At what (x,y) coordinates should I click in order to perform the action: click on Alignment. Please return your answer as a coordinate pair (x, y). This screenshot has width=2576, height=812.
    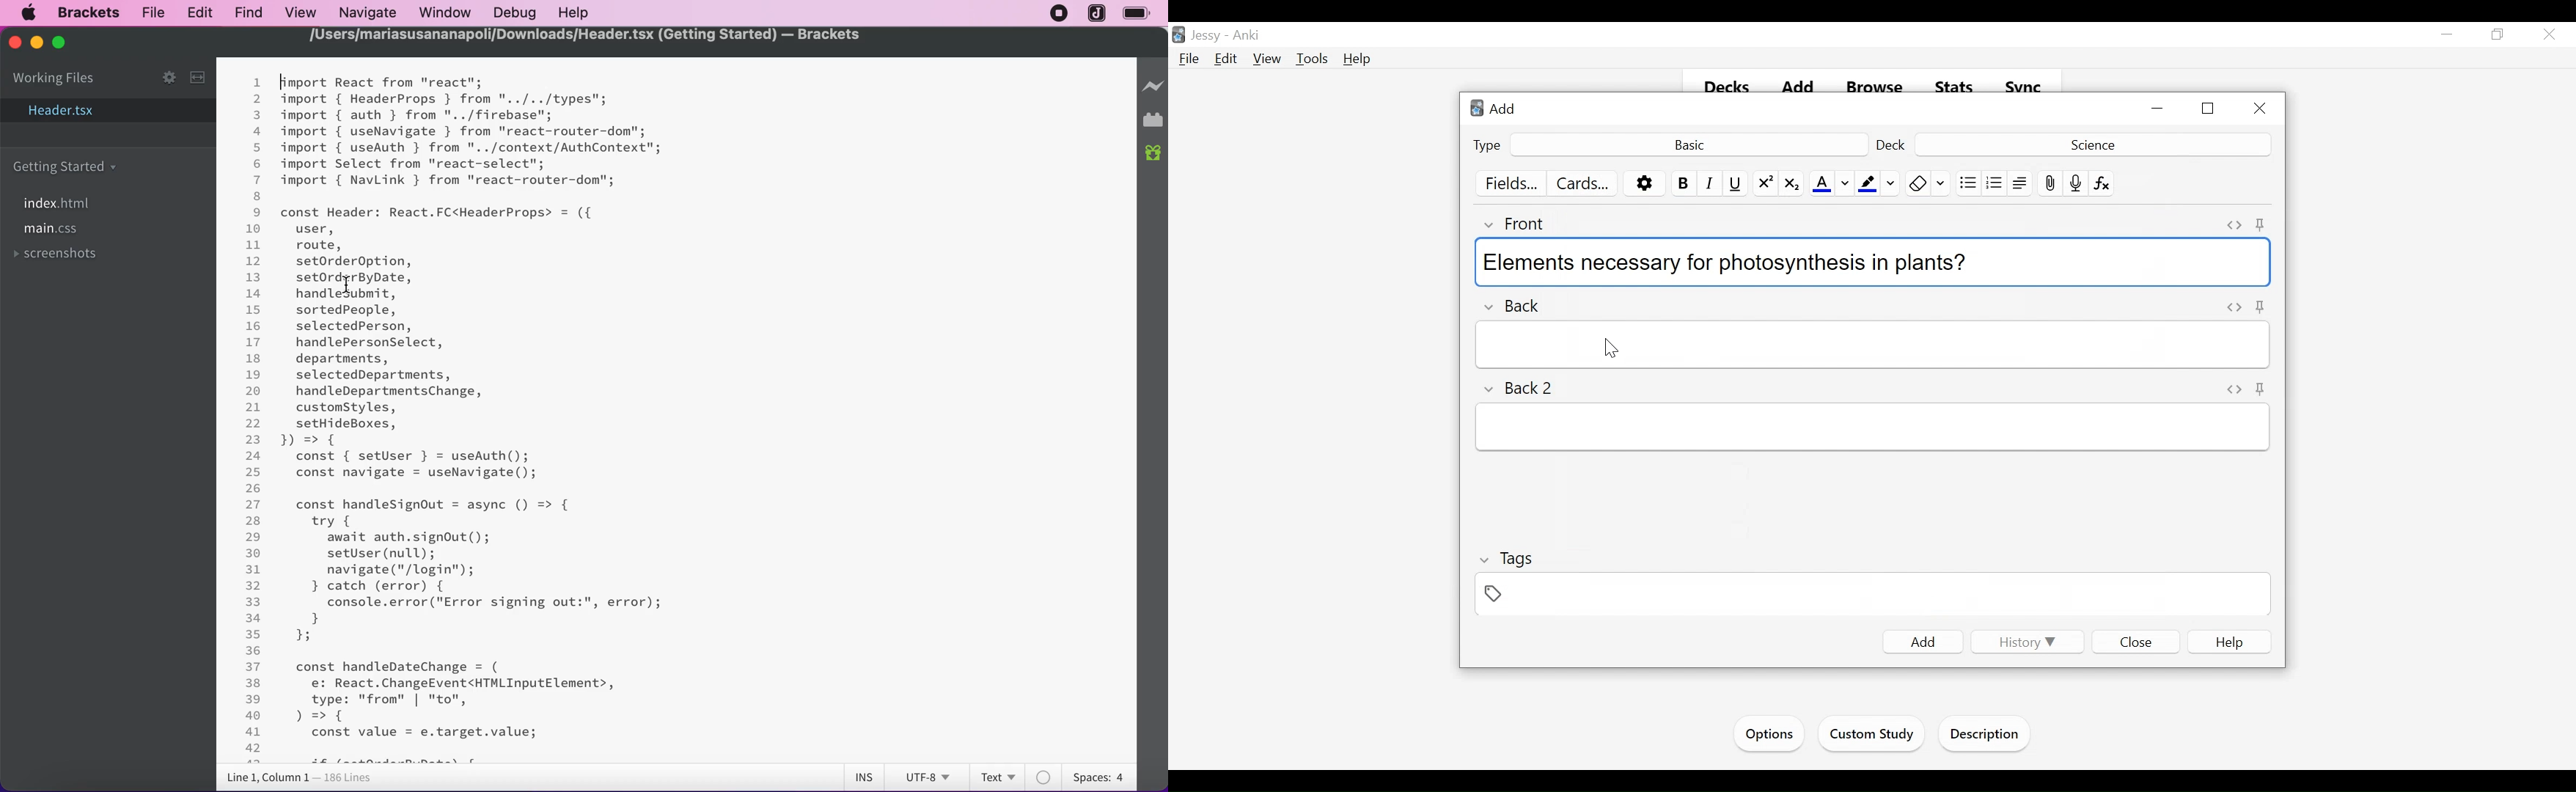
    Looking at the image, I should click on (2020, 183).